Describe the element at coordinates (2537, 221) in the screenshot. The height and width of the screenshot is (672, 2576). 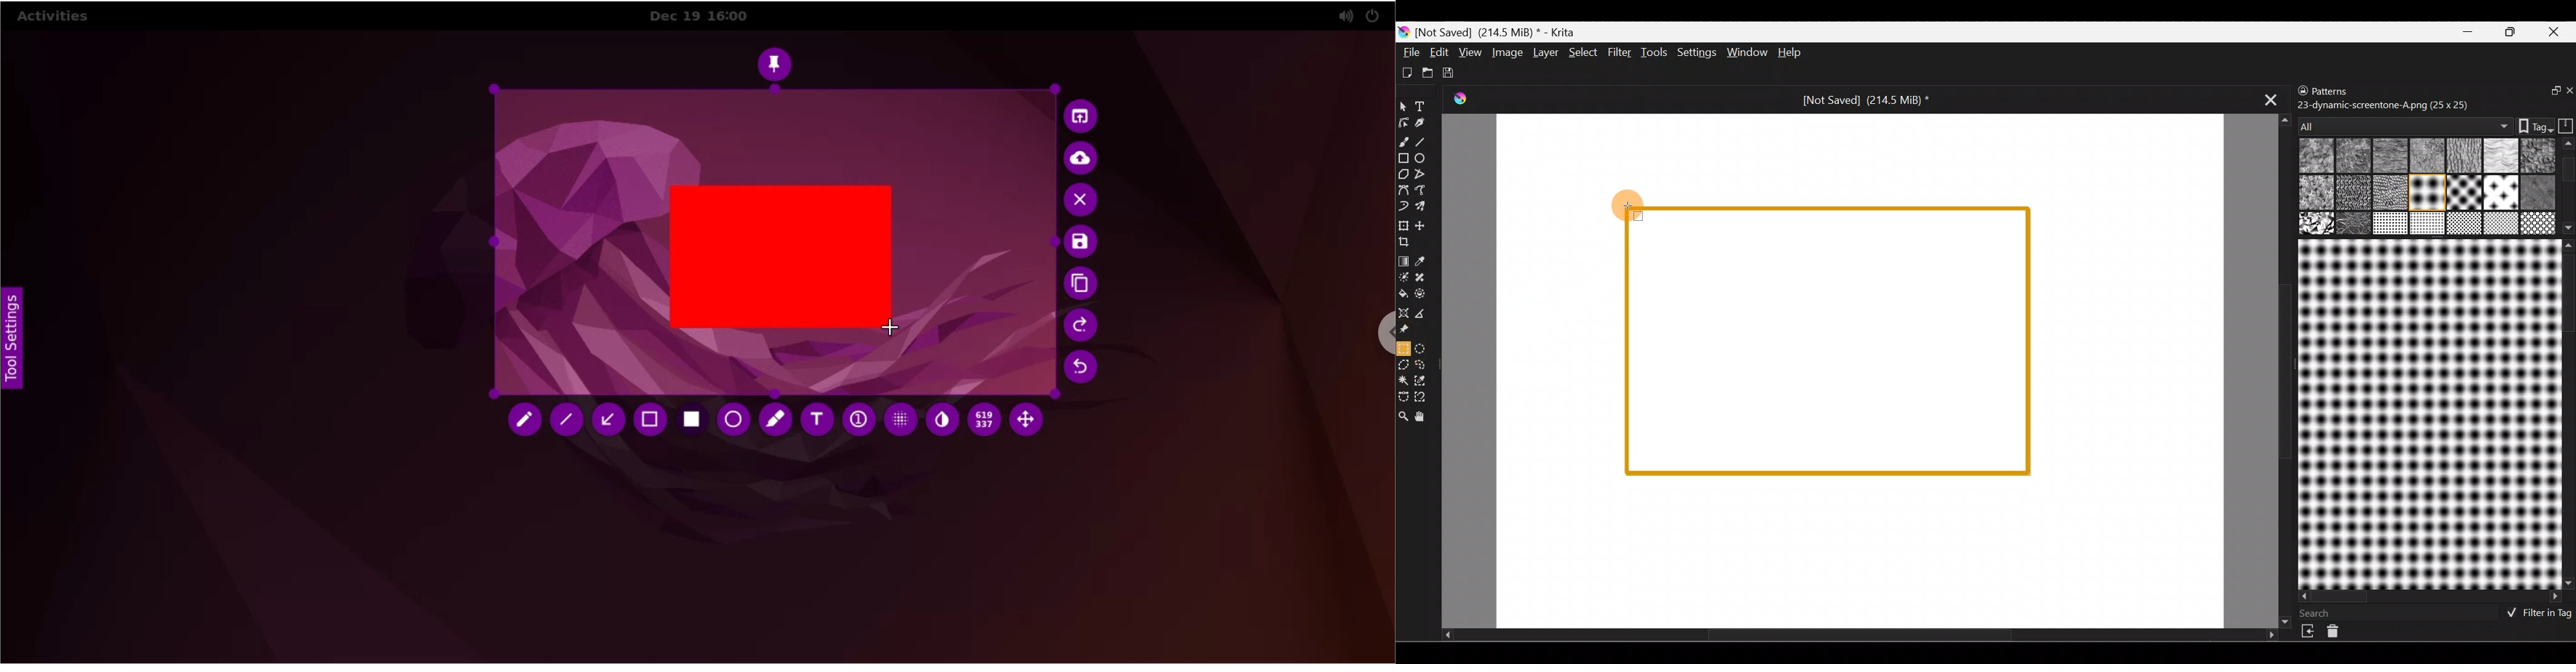
I see `19 texture_vegetal.png` at that location.